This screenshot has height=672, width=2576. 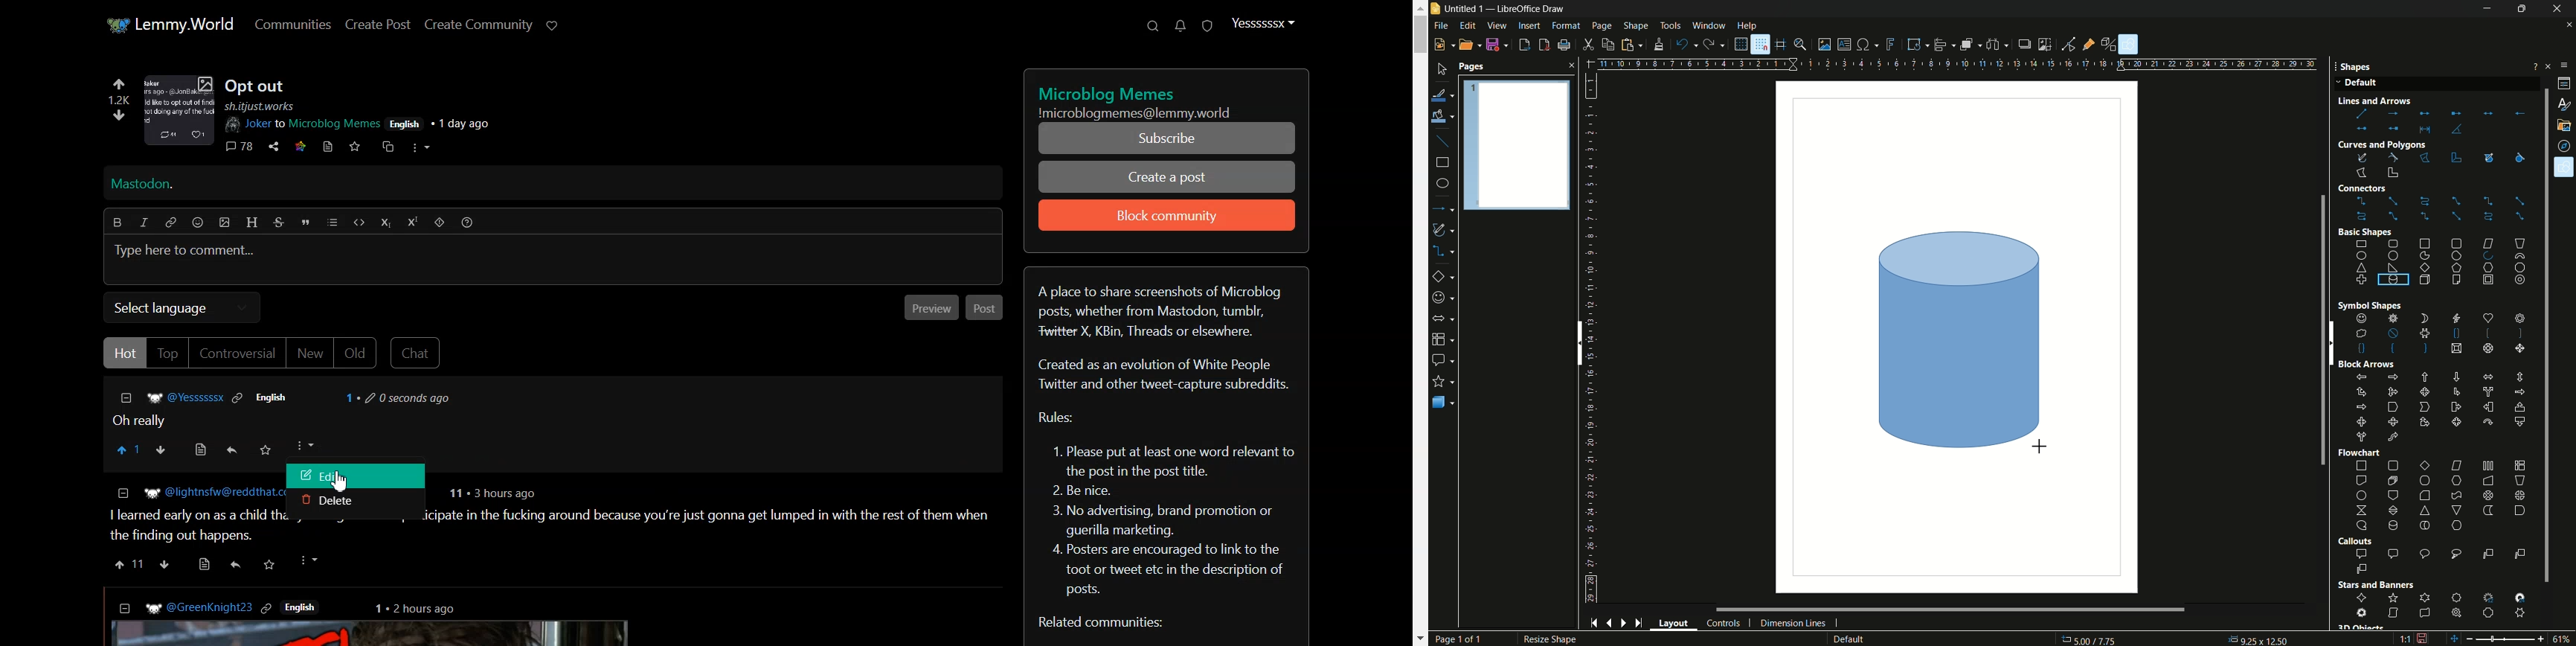 I want to click on Reply, so click(x=232, y=450).